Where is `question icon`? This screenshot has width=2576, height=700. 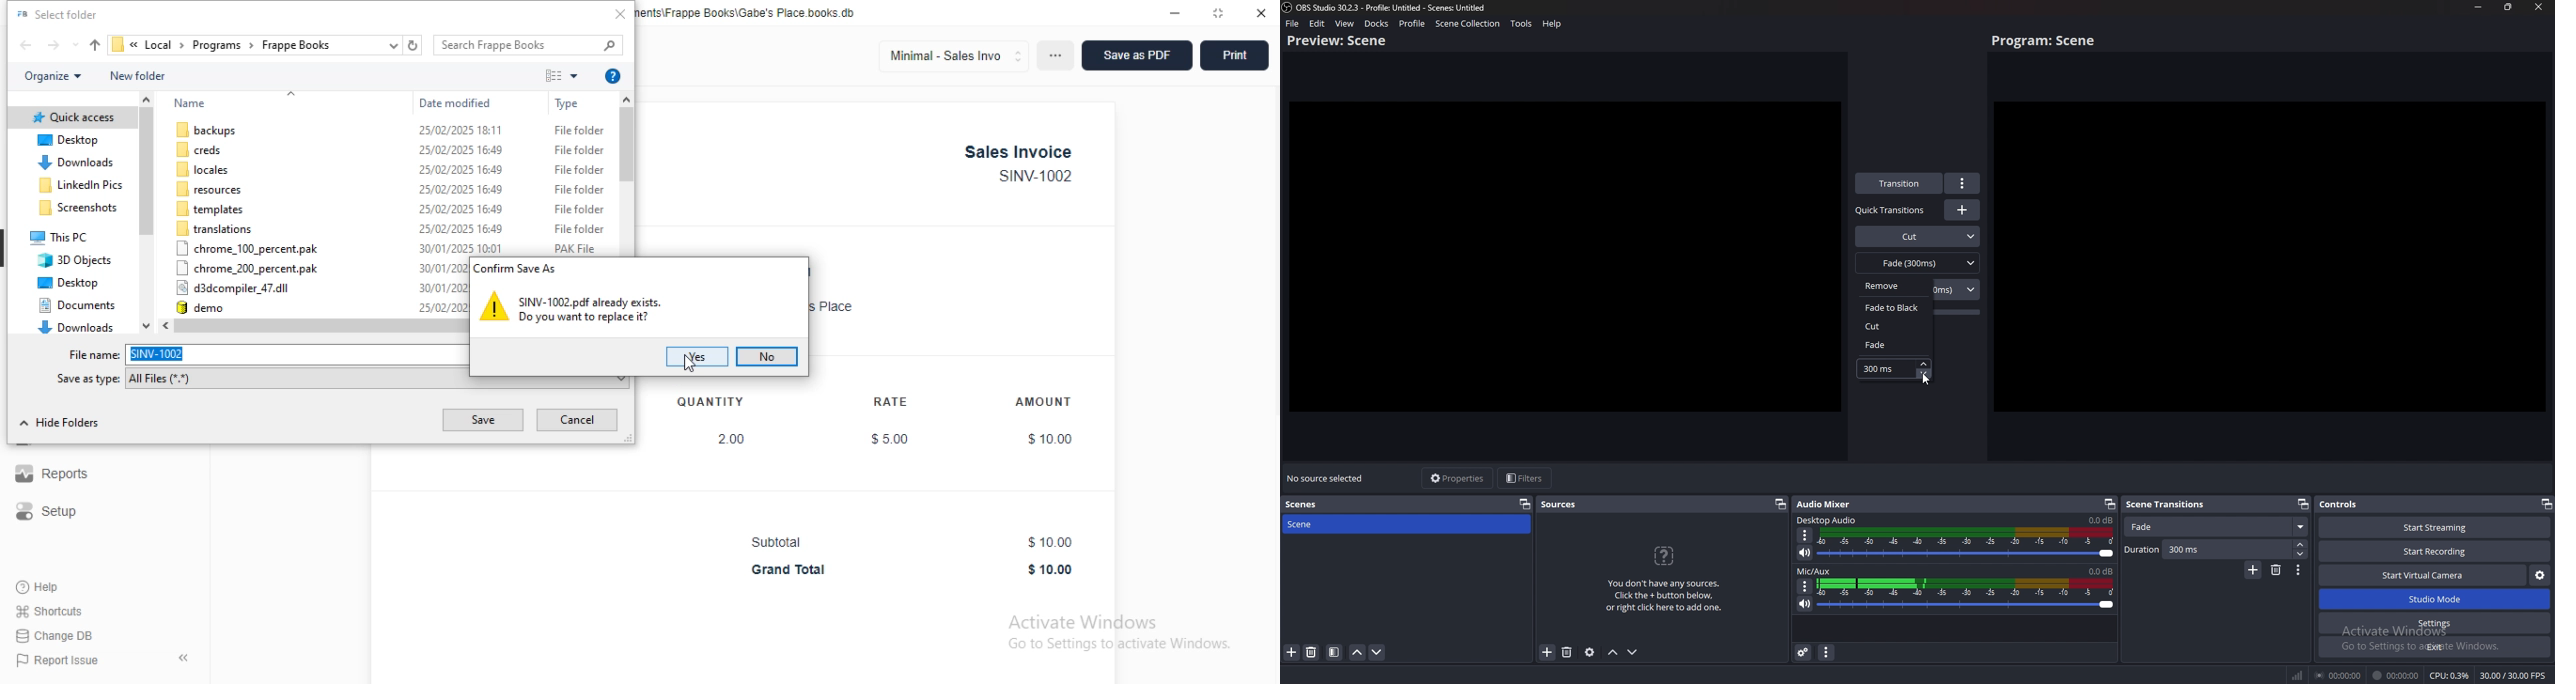 question icon is located at coordinates (1665, 556).